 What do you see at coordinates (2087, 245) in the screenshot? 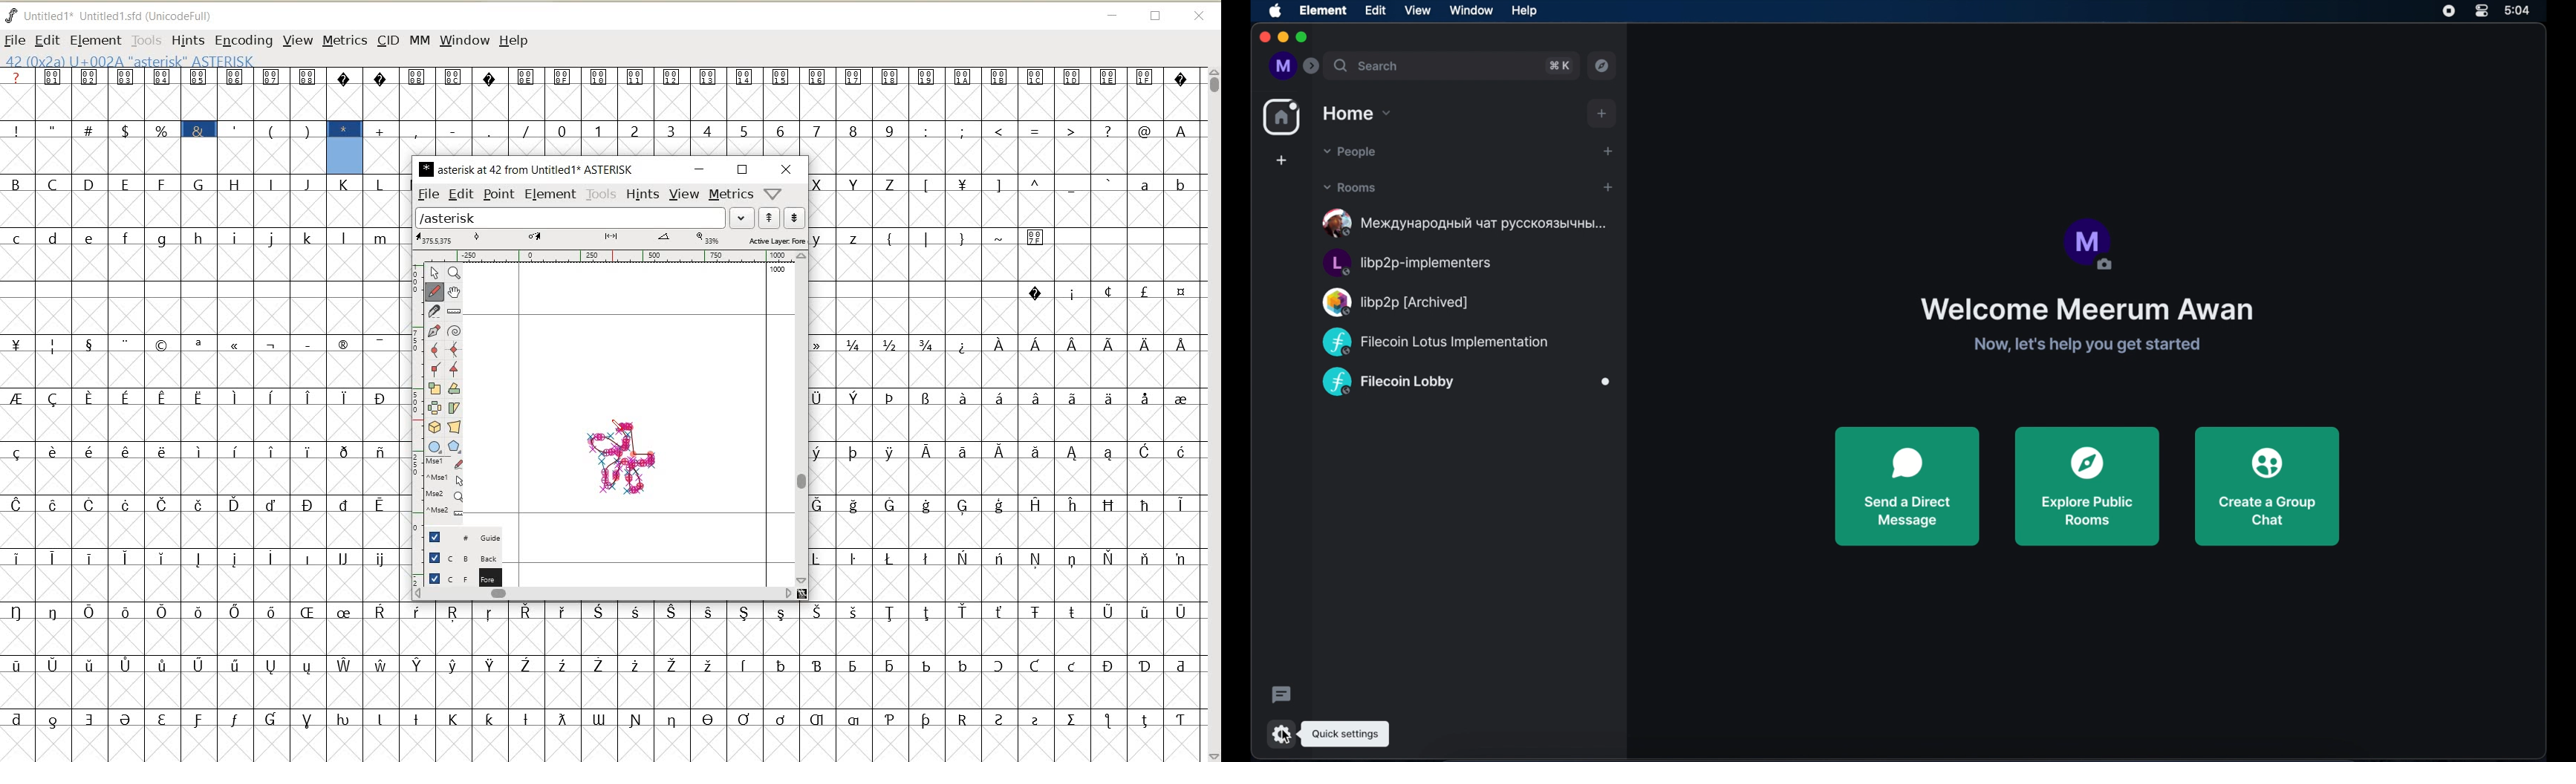
I see `profile picture` at bounding box center [2087, 245].